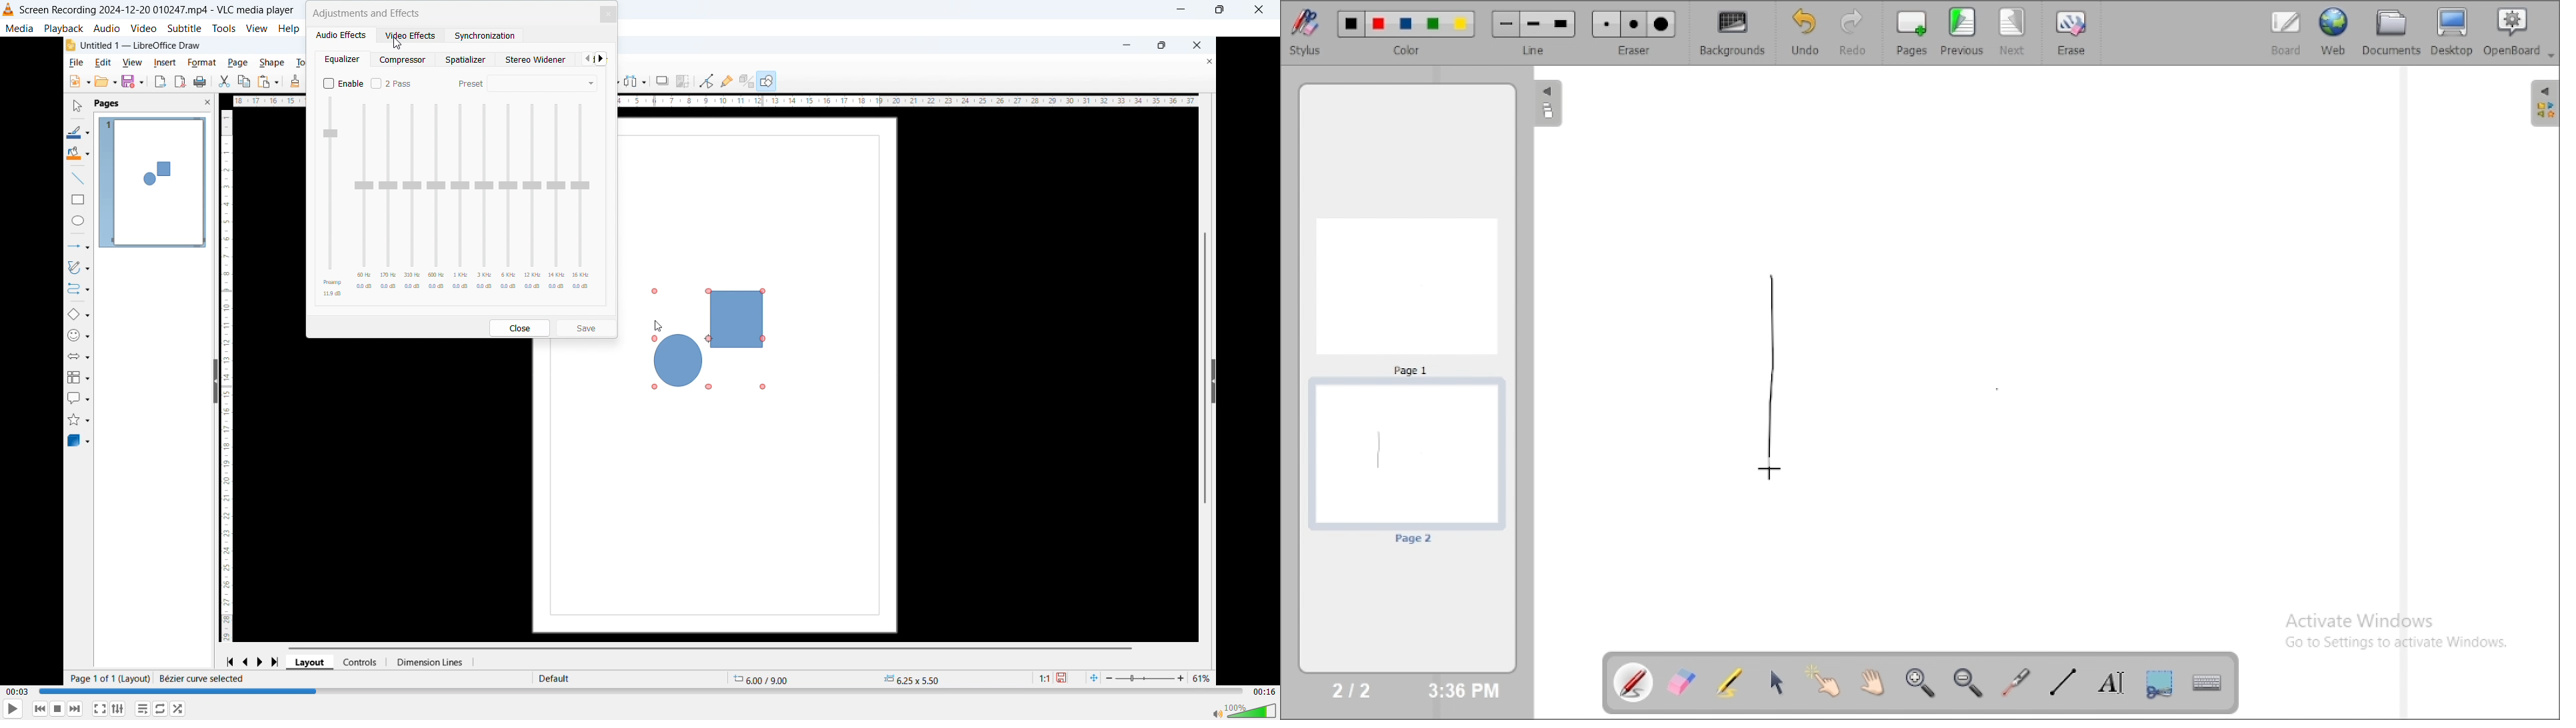  What do you see at coordinates (107, 29) in the screenshot?
I see `audio` at bounding box center [107, 29].